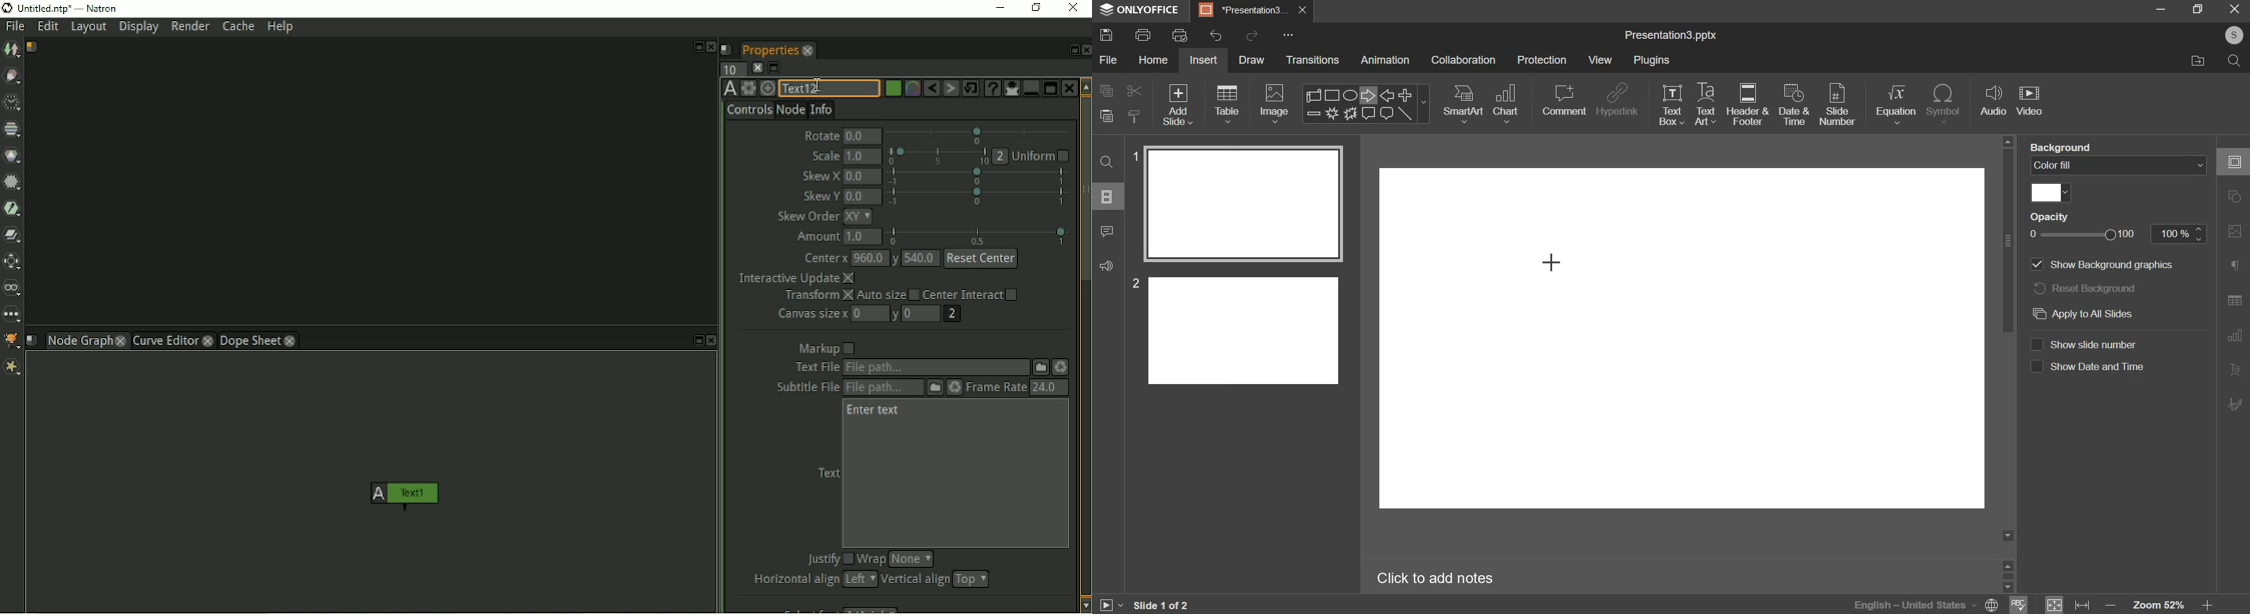 This screenshot has width=2268, height=616. Describe the element at coordinates (1140, 12) in the screenshot. I see `app name` at that location.